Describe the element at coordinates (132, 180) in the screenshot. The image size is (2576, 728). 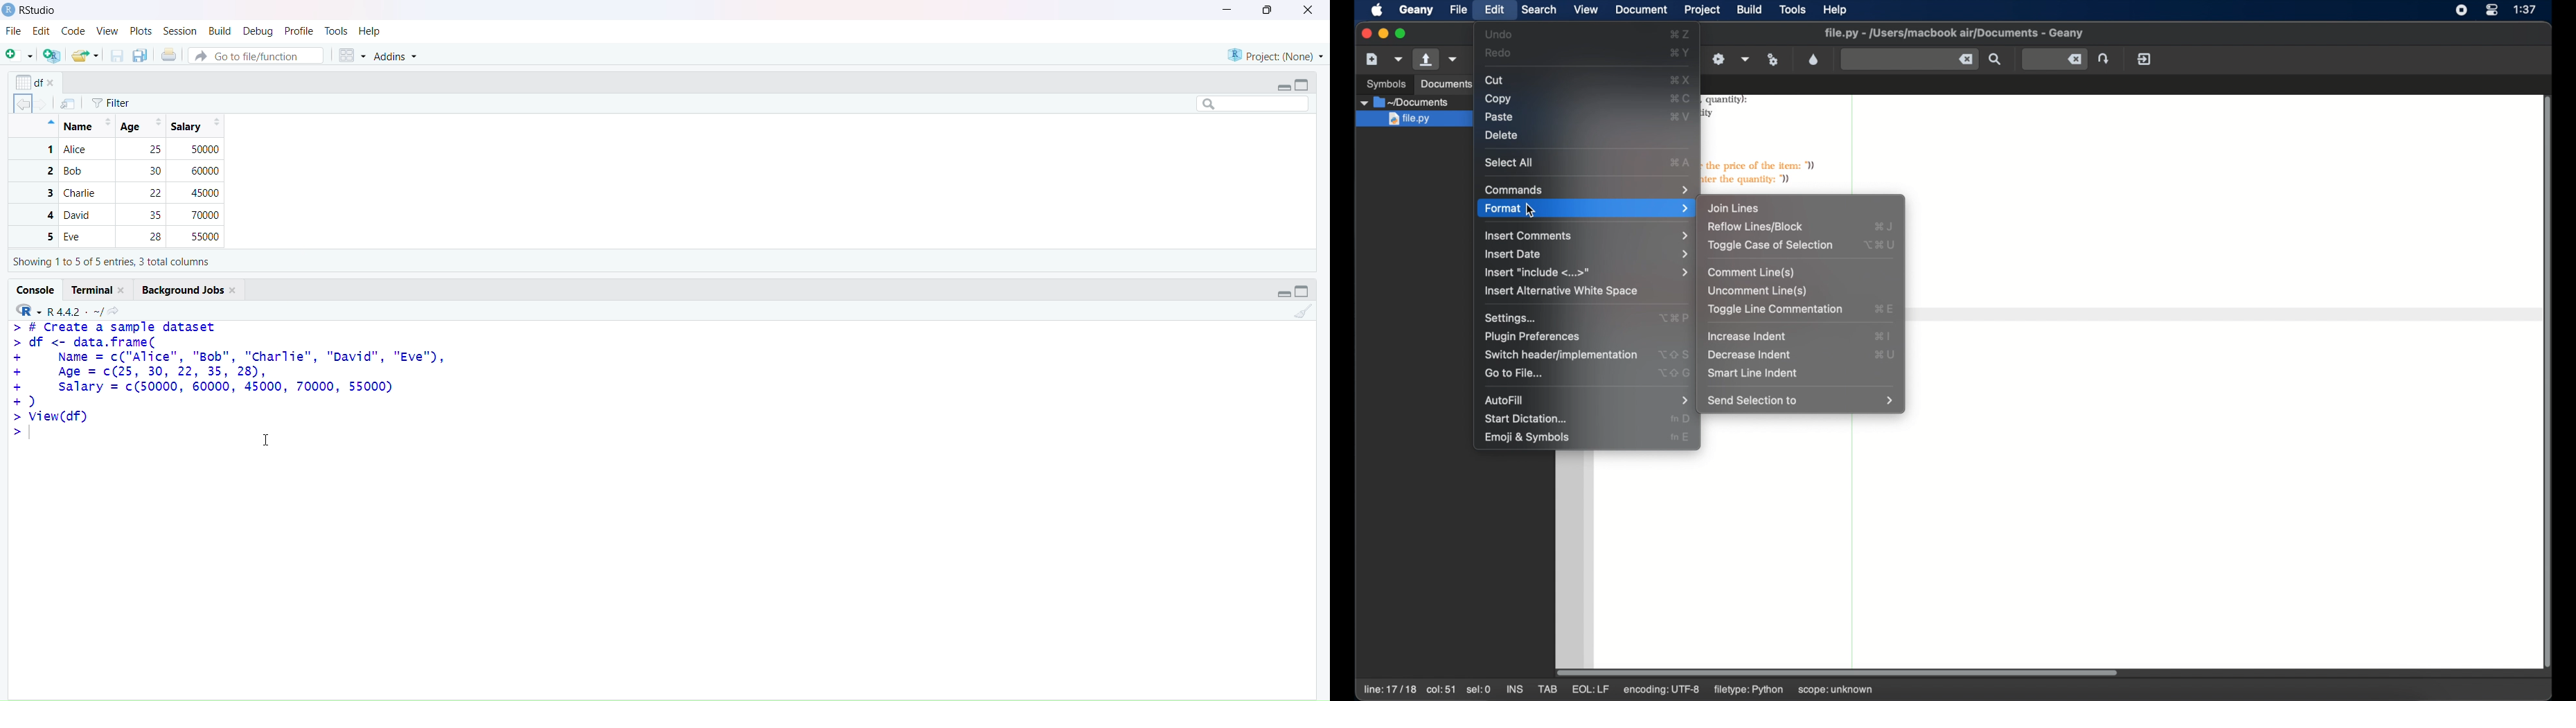
I see `Name | Age| Salary 1 Alice 25 500002 Bob 30 600003 Charlie 2 450004 David 35 700005 Eve 28 55000` at that location.